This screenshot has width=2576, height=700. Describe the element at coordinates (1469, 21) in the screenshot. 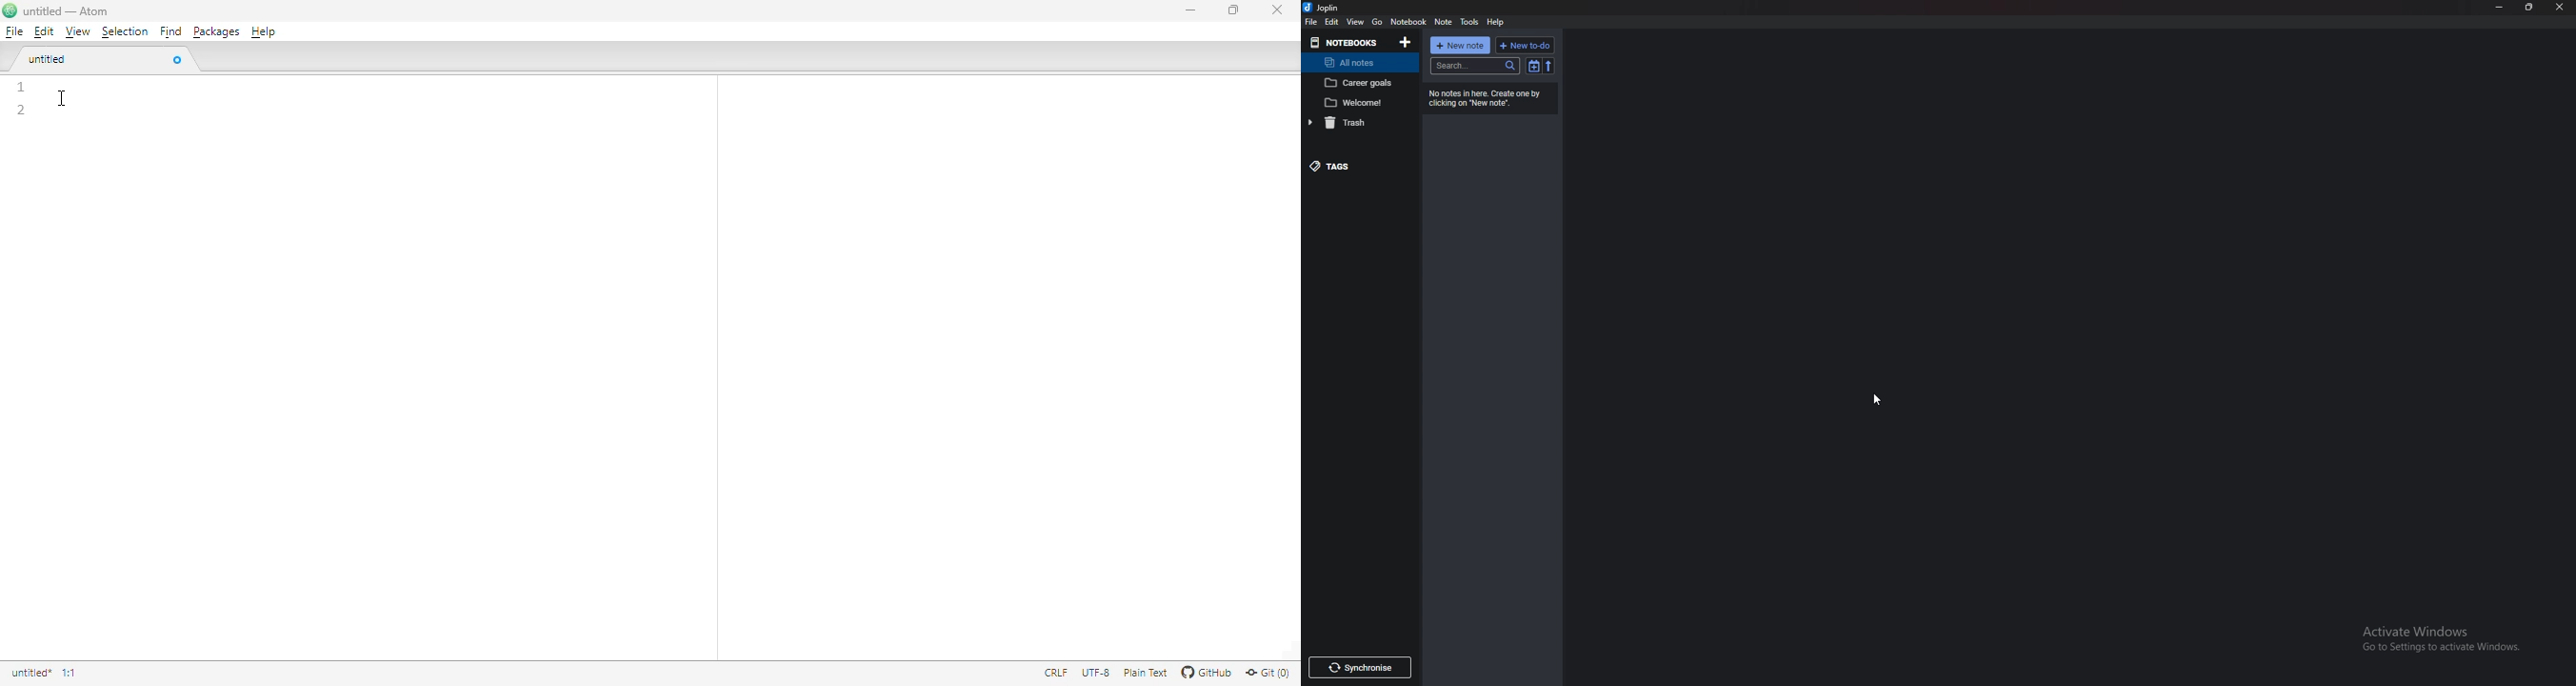

I see `tools` at that location.